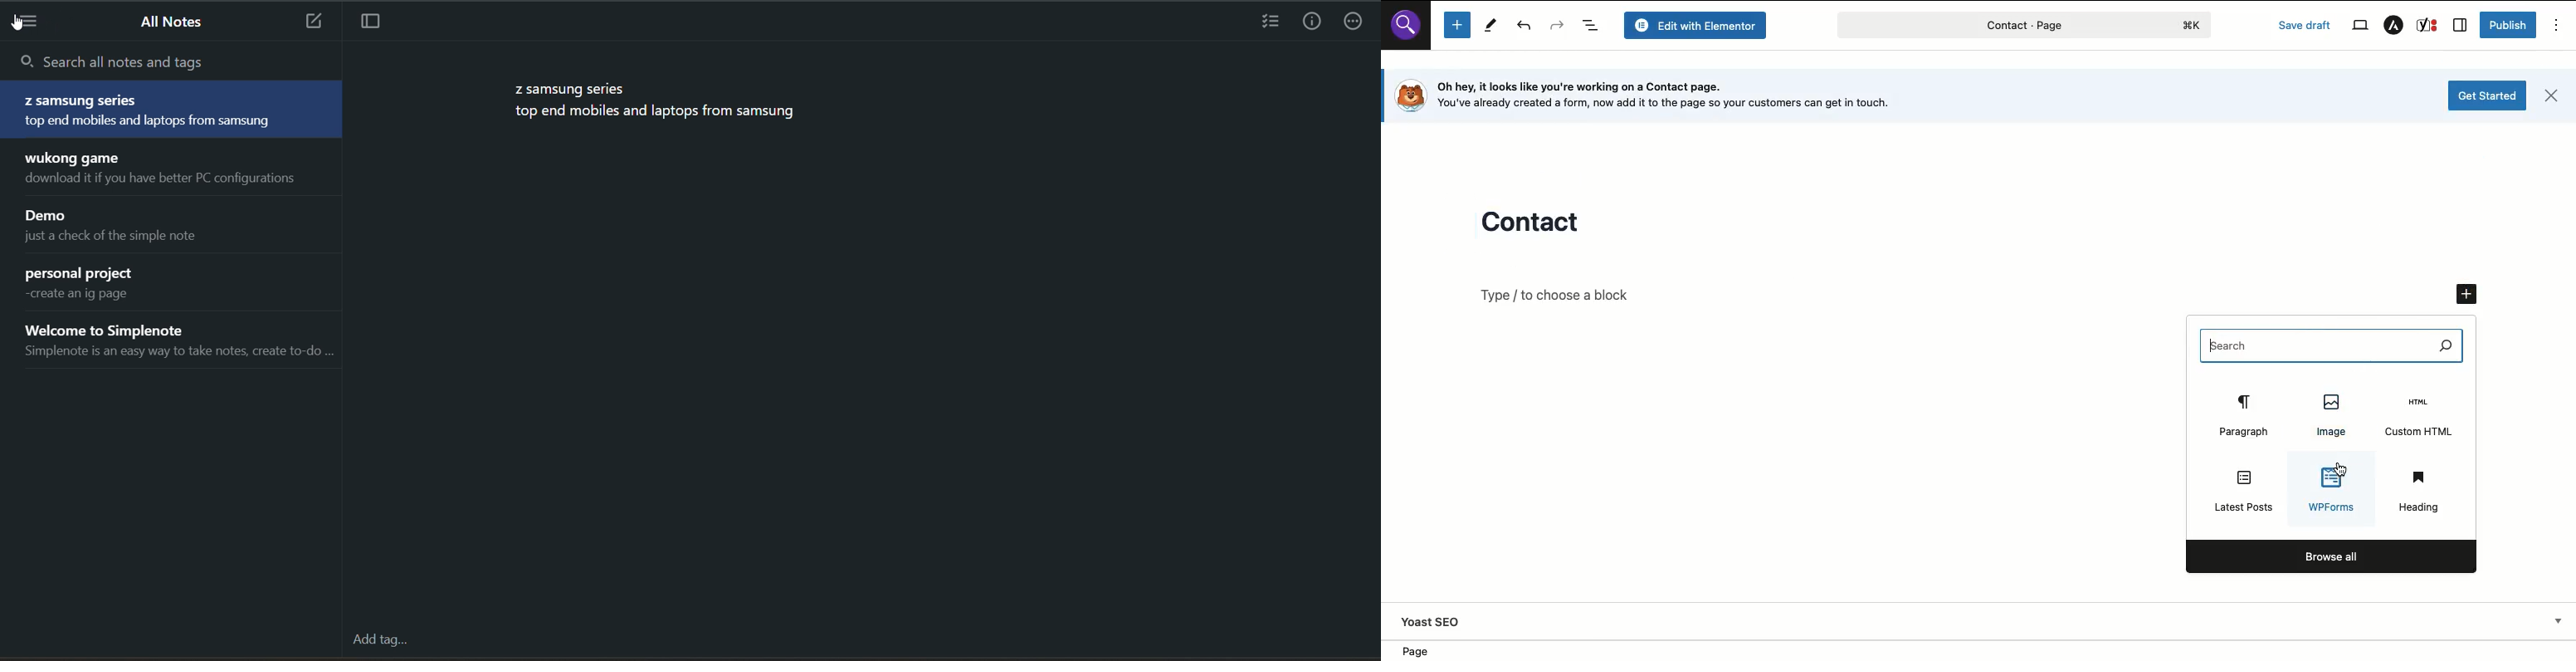 This screenshot has height=672, width=2576. Describe the element at coordinates (30, 24) in the screenshot. I see `menu` at that location.